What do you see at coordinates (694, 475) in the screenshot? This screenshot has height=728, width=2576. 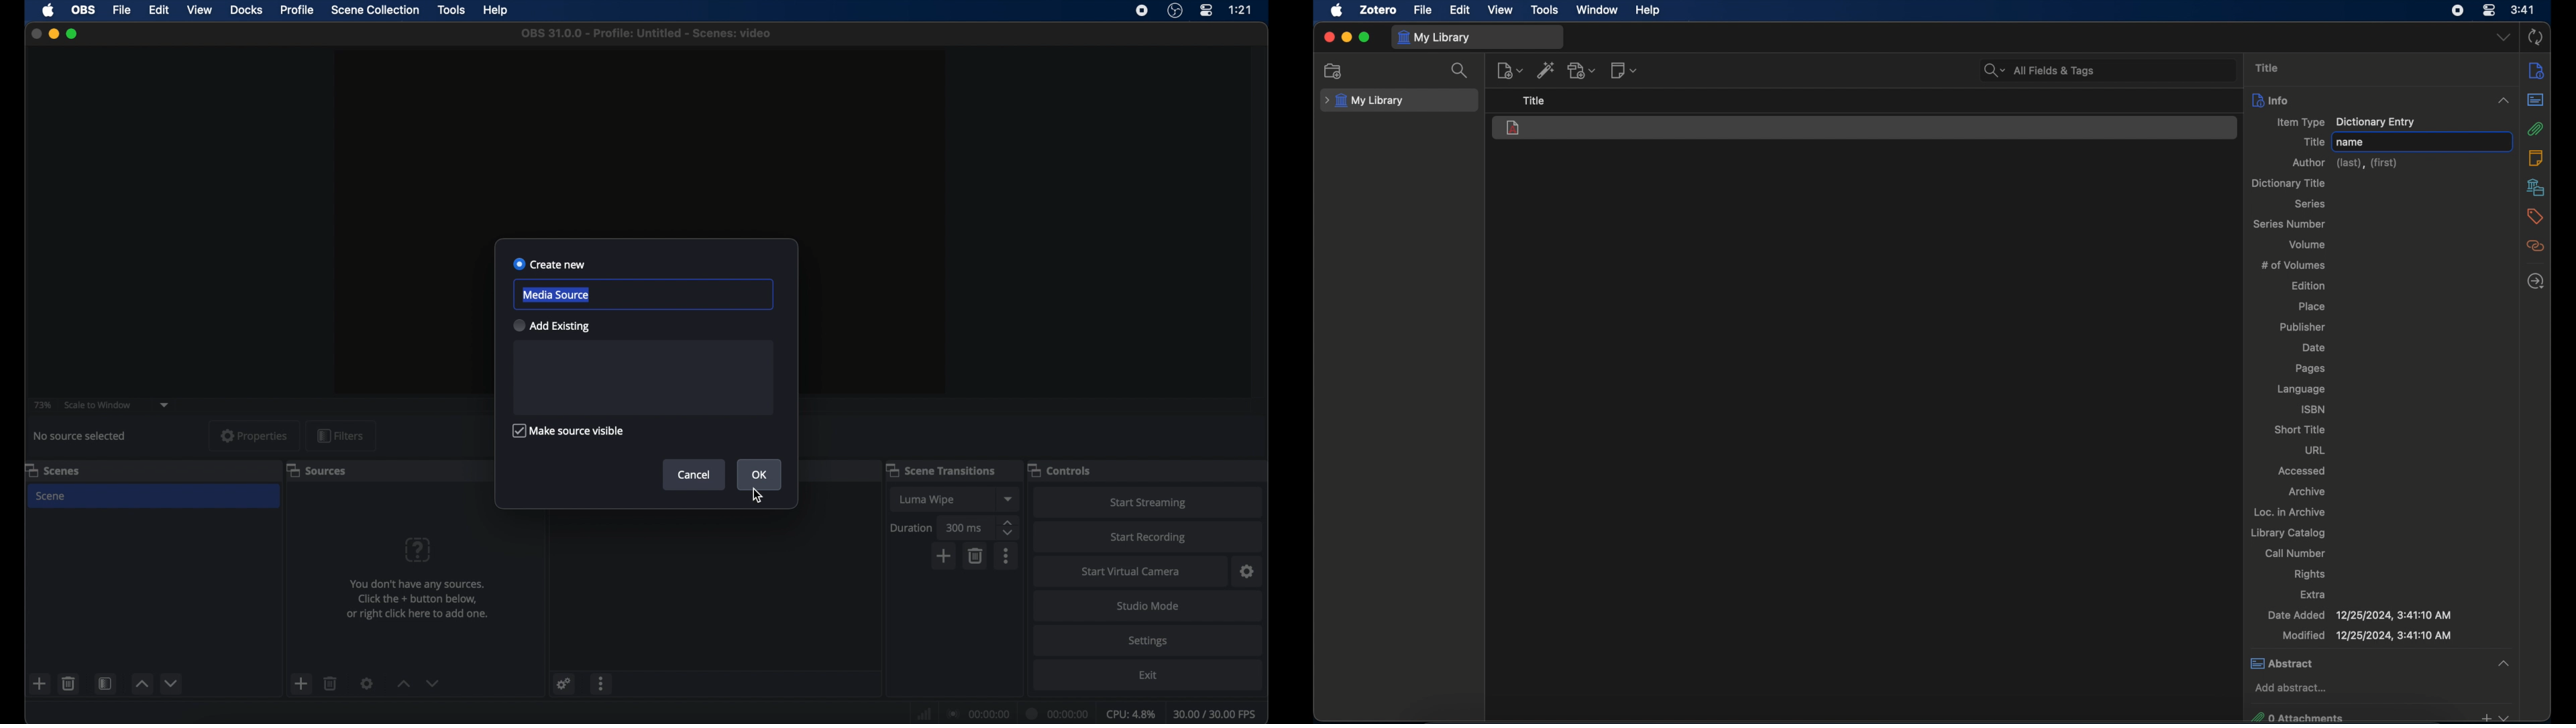 I see `cancel` at bounding box center [694, 475].